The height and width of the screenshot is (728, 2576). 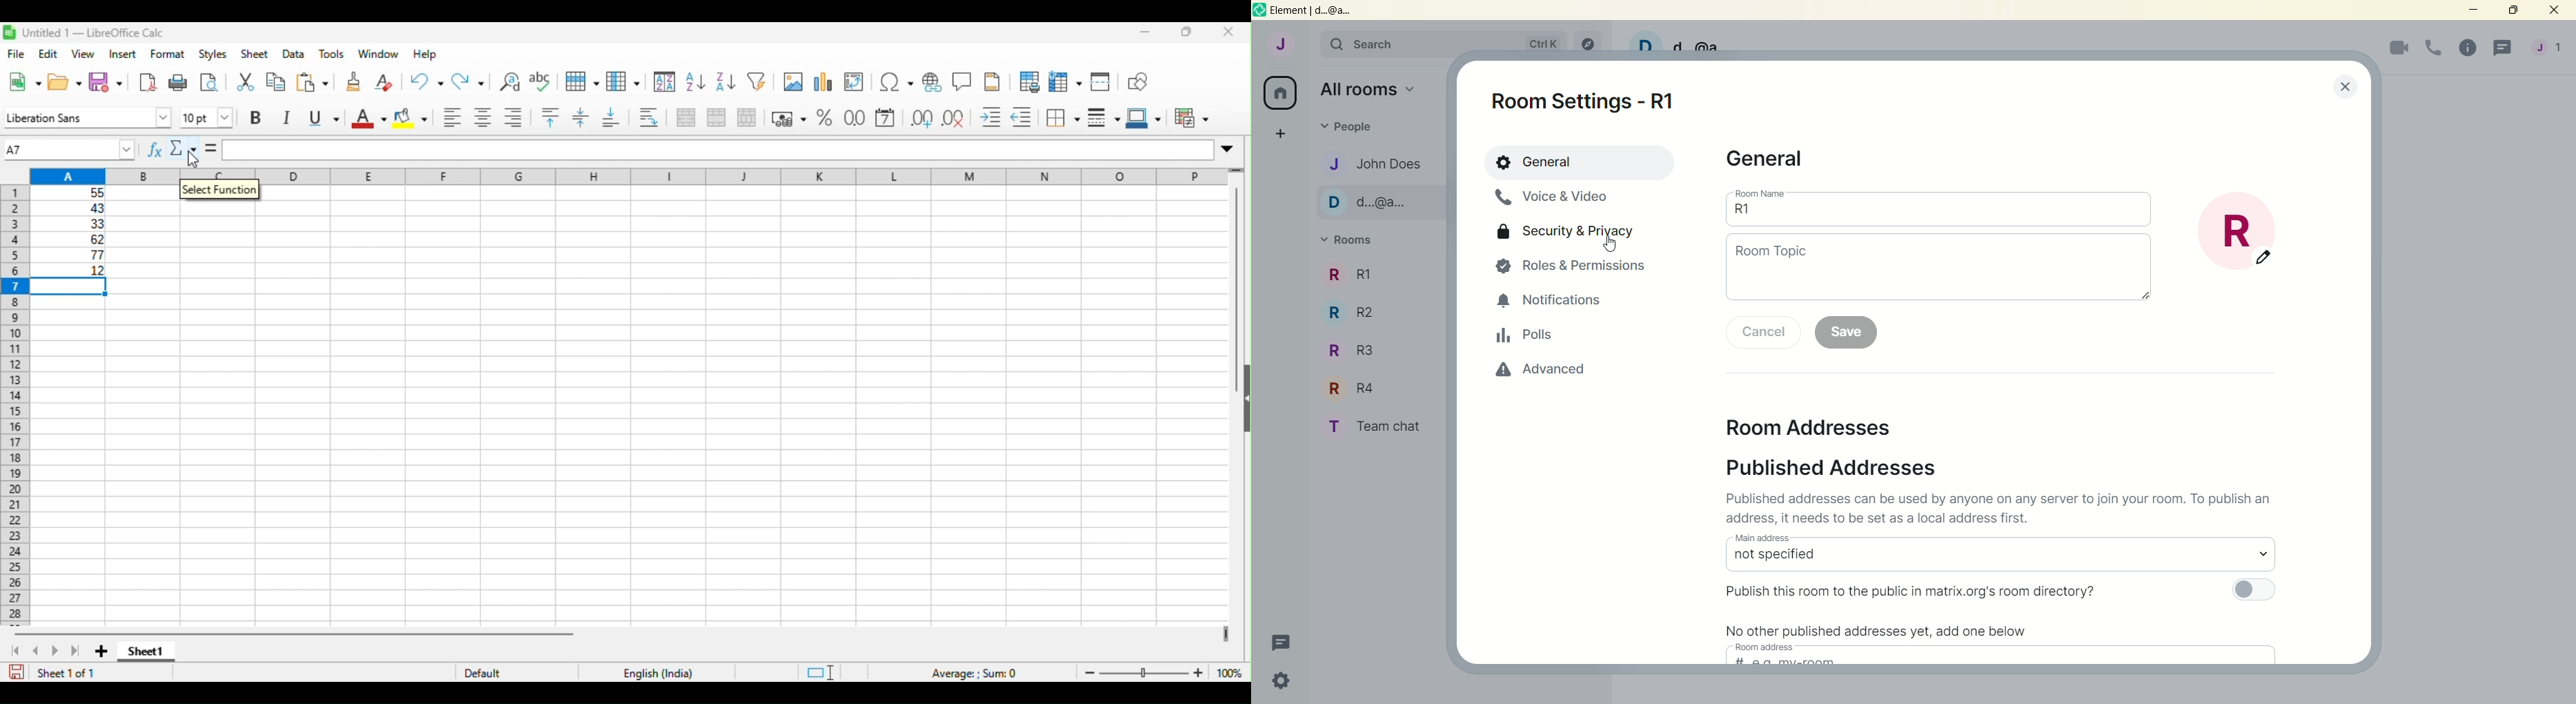 What do you see at coordinates (353, 81) in the screenshot?
I see `clone` at bounding box center [353, 81].